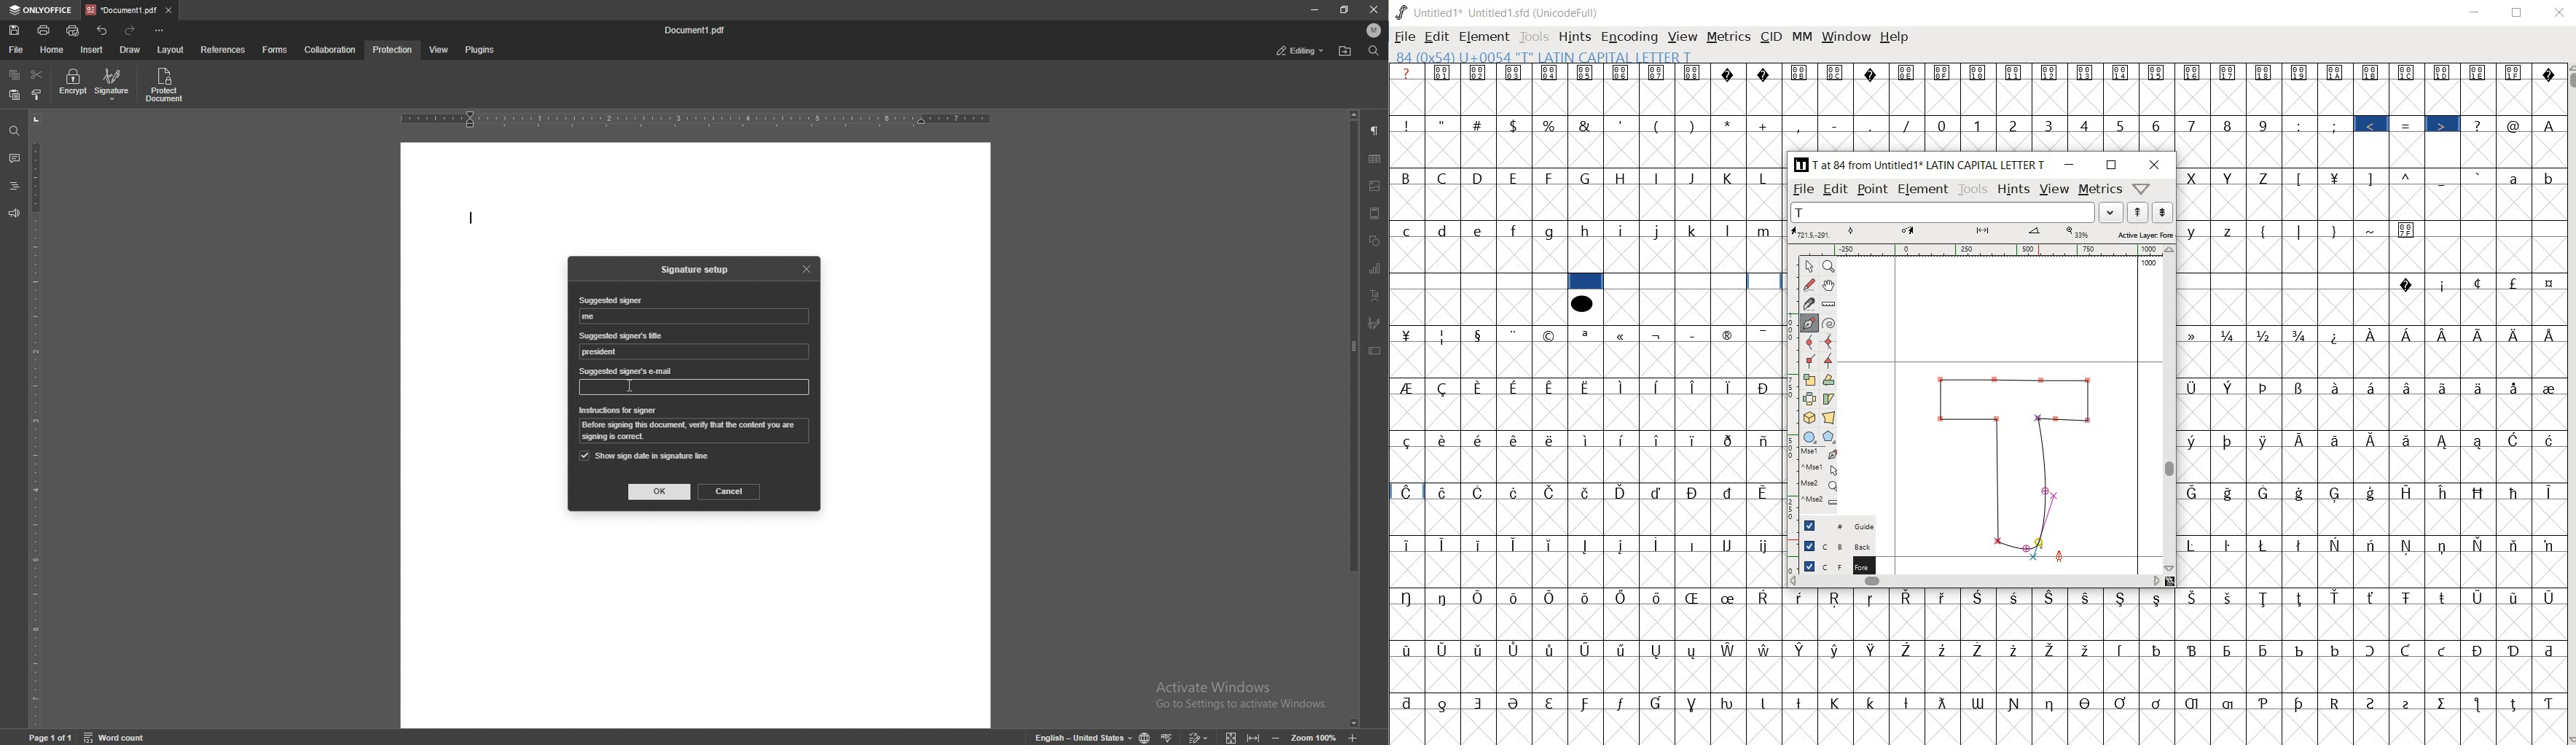 Image resolution: width=2576 pixels, height=756 pixels. Describe the element at coordinates (1973, 189) in the screenshot. I see `tools` at that location.